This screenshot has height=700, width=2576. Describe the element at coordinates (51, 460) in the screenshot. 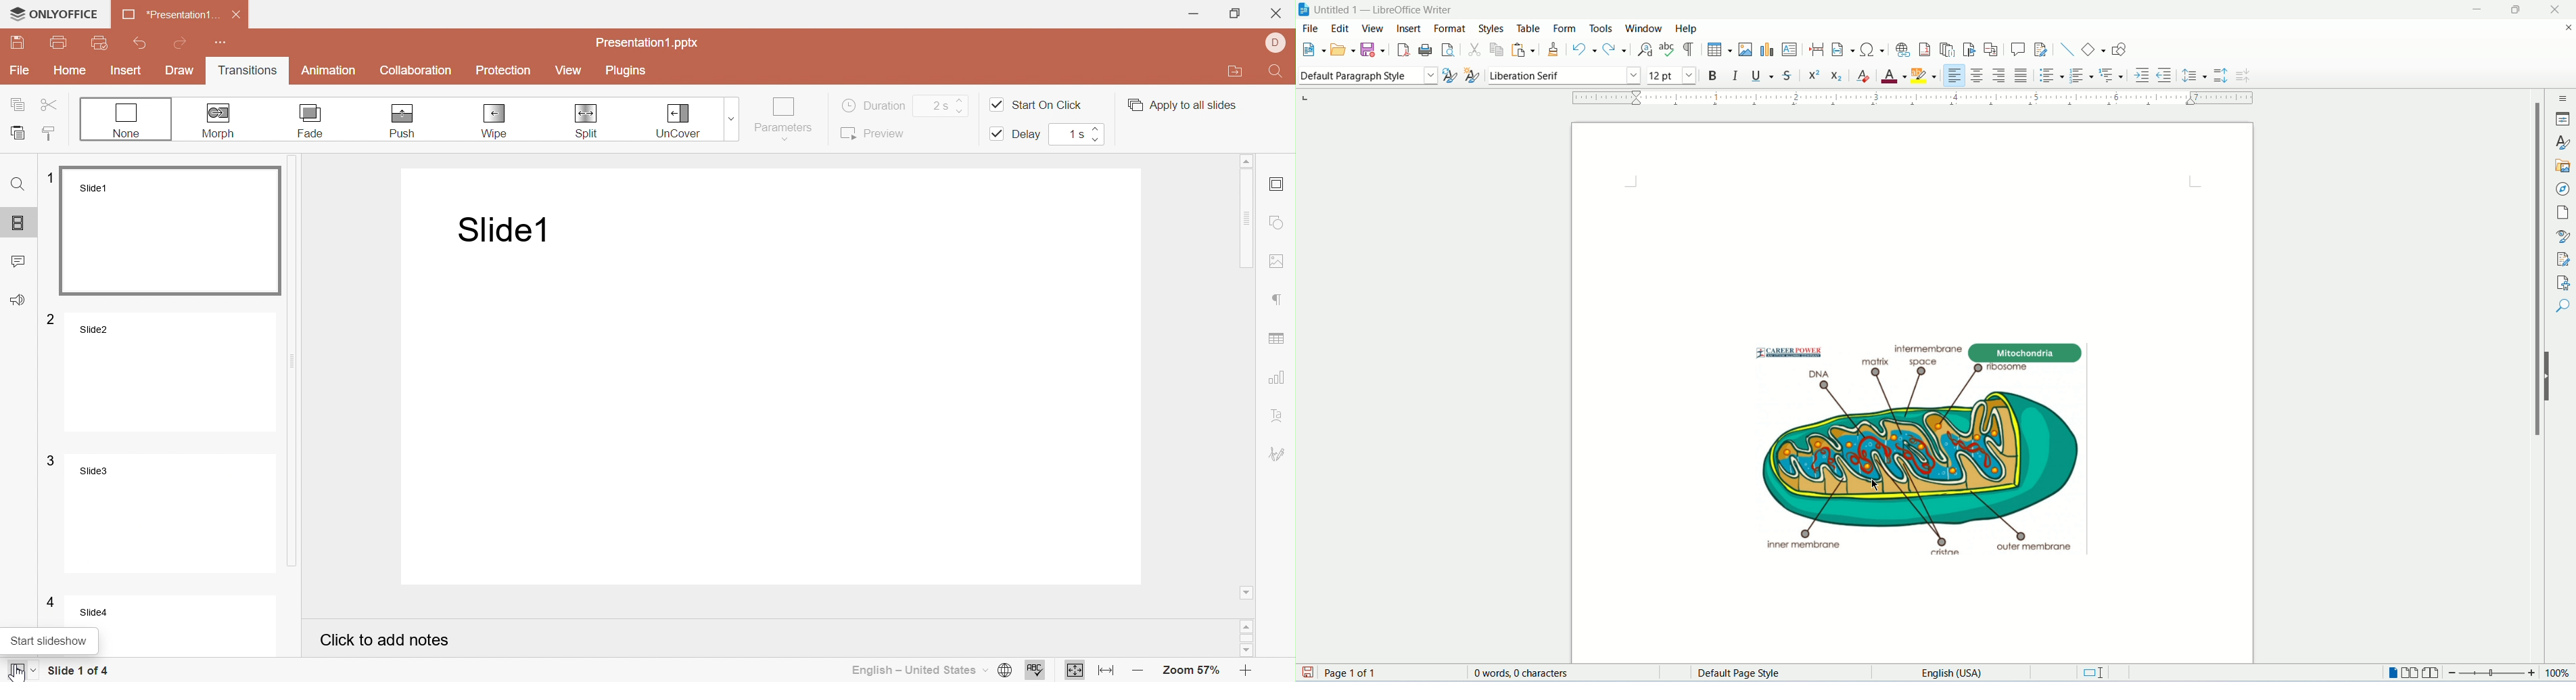

I see `3` at that location.